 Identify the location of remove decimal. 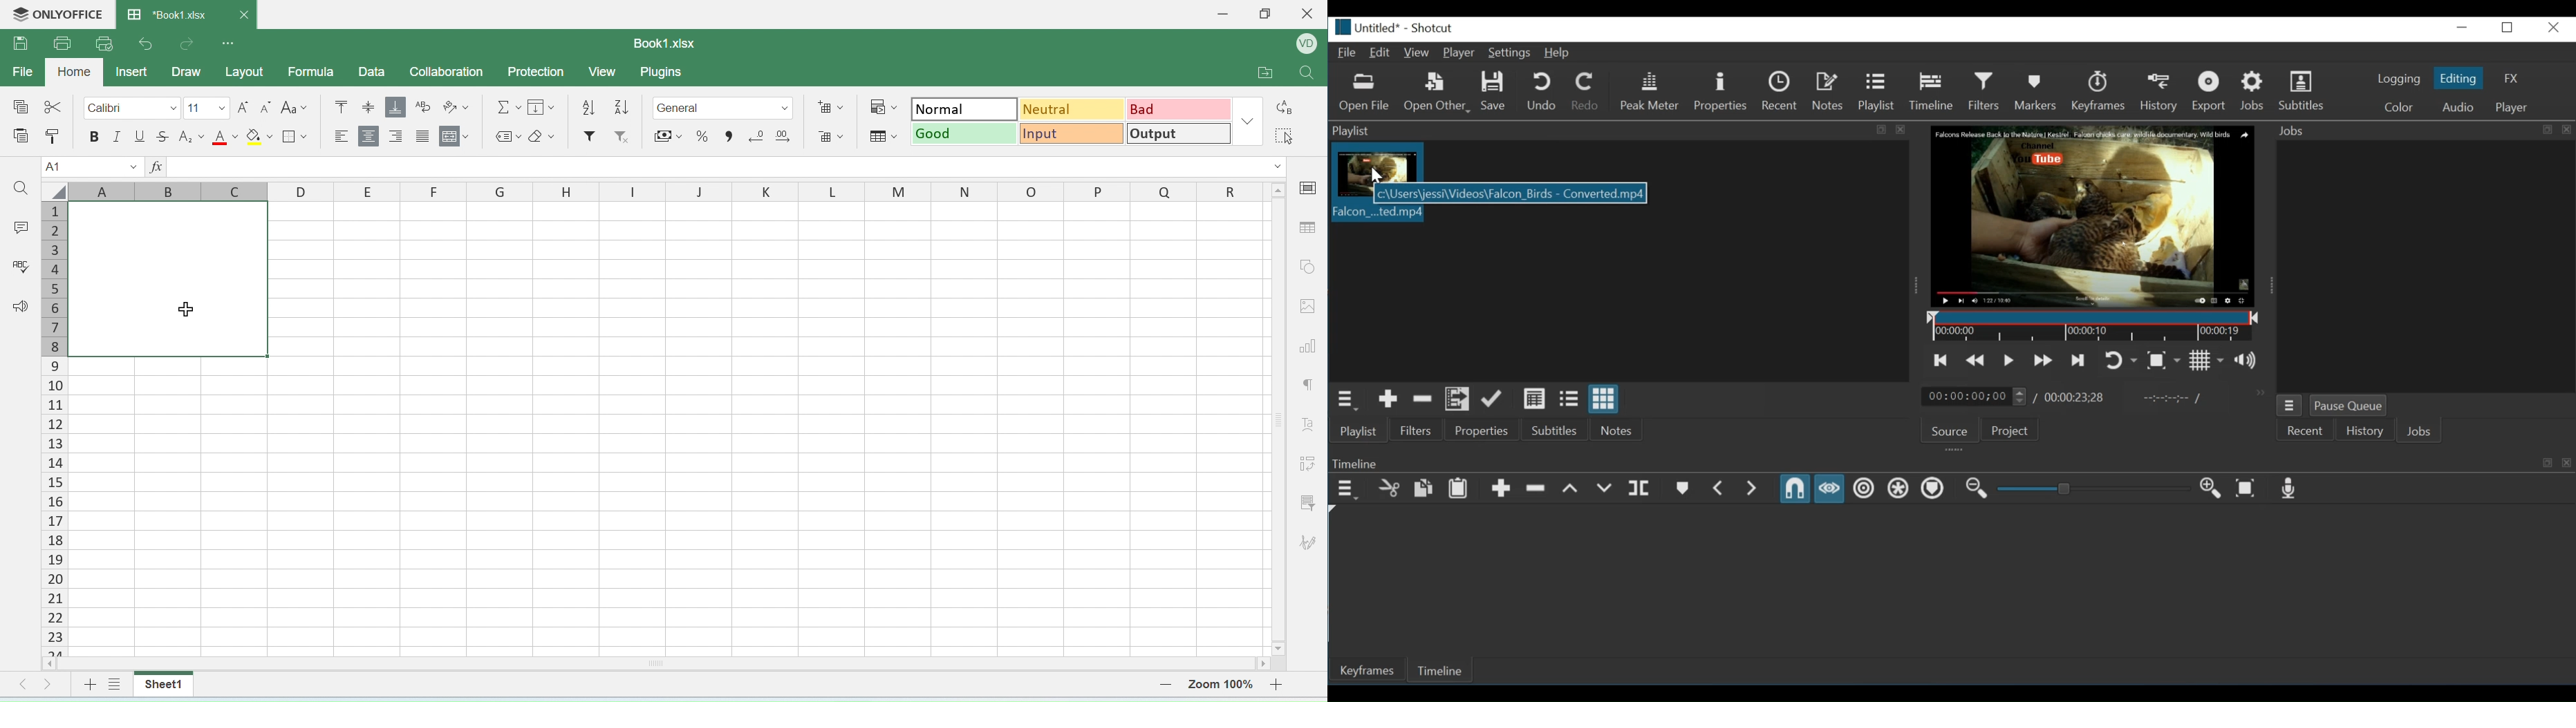
(758, 135).